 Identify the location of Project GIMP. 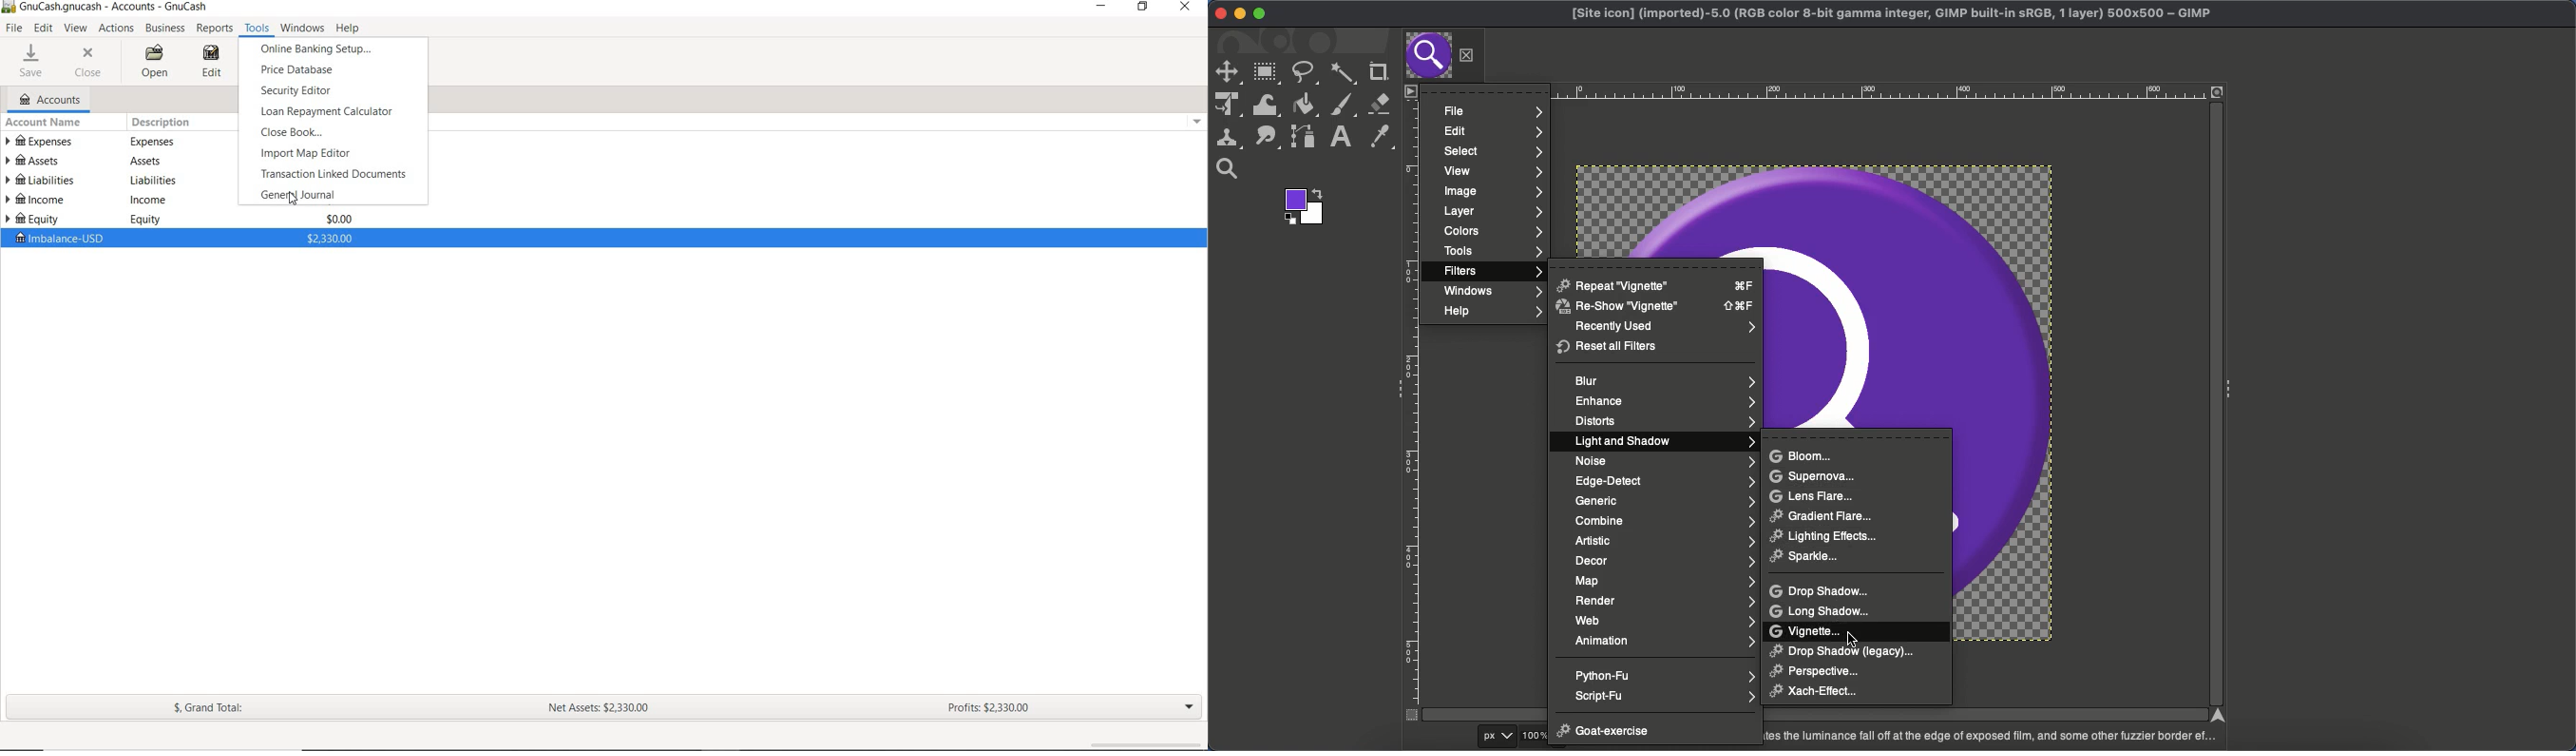
(1892, 14).